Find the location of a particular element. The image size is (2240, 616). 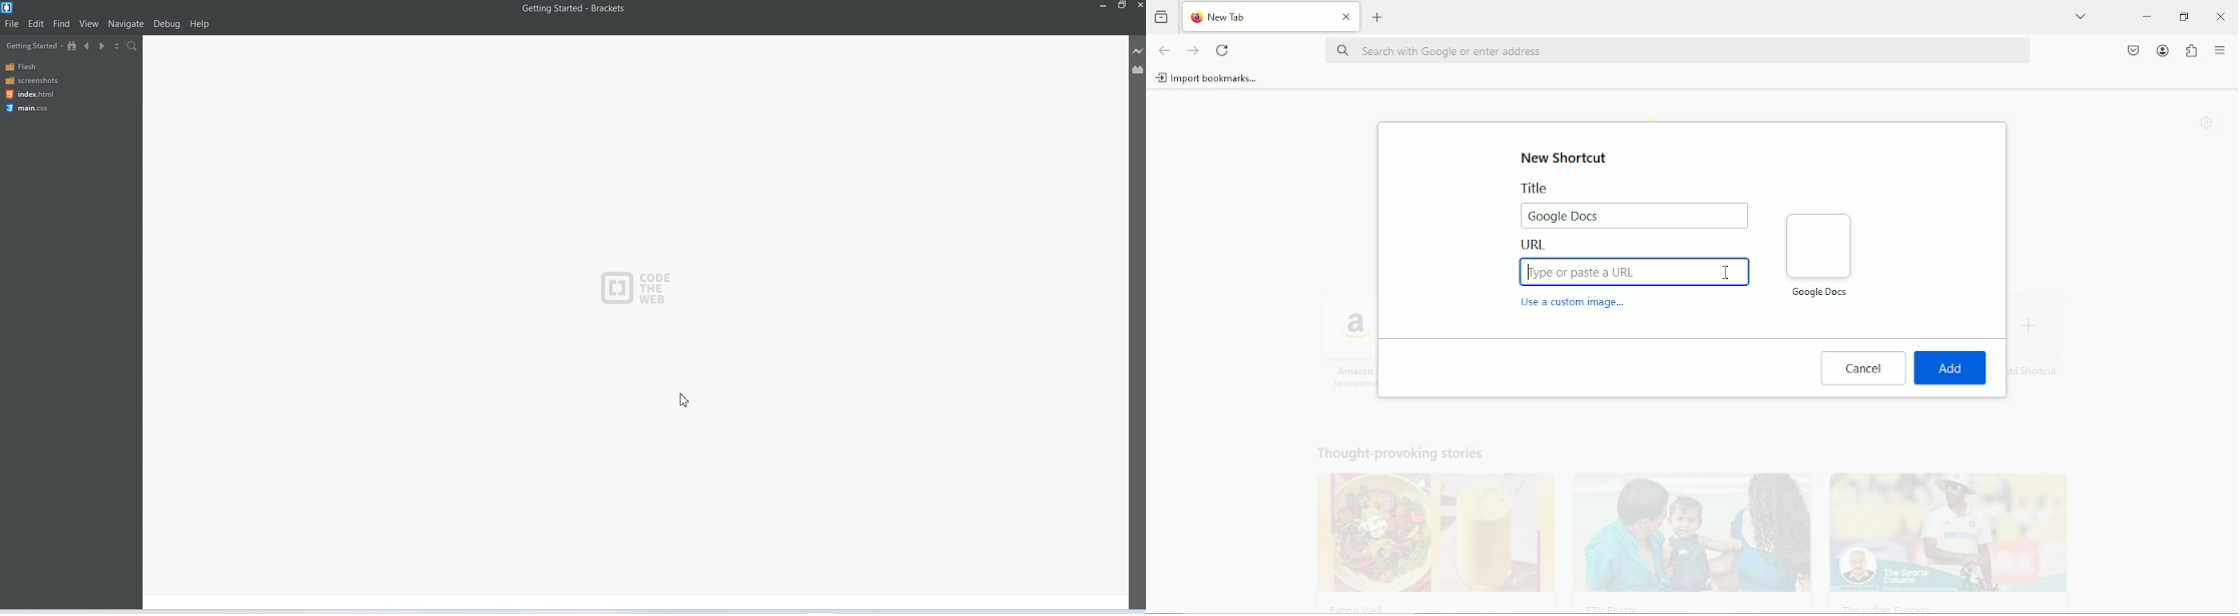

go back is located at coordinates (1163, 49).